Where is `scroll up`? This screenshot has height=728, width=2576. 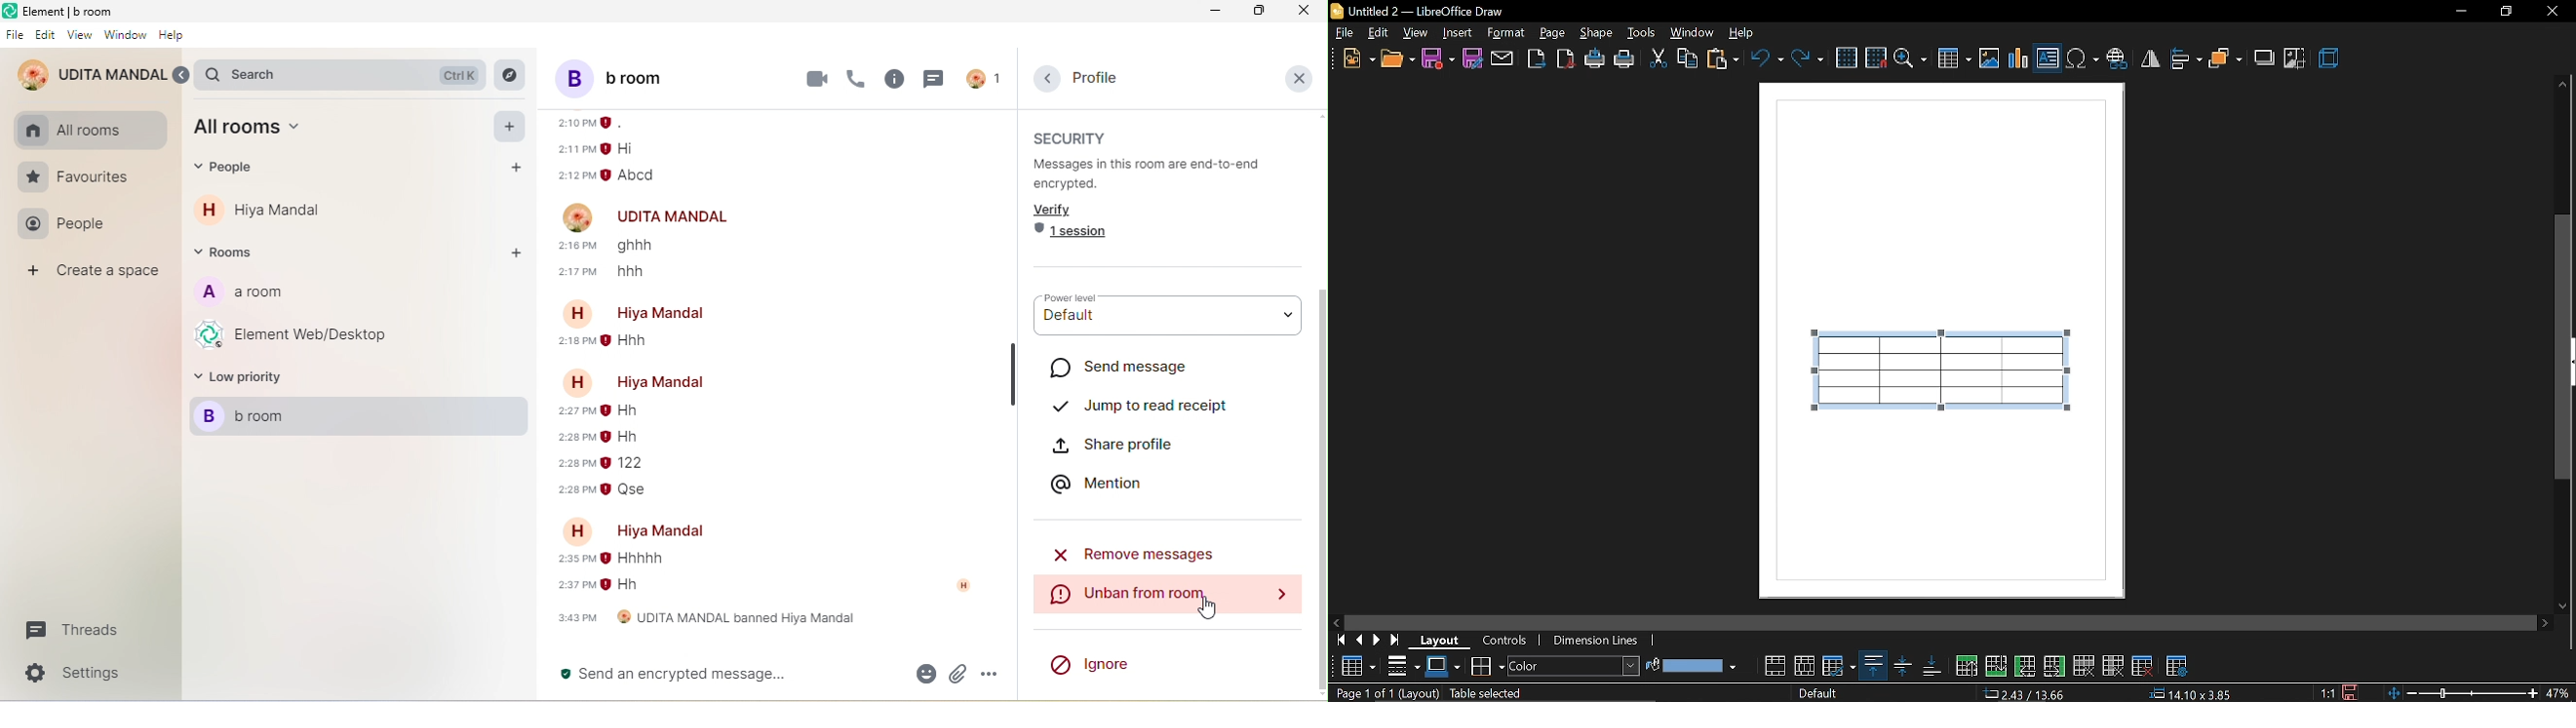
scroll up is located at coordinates (1319, 116).